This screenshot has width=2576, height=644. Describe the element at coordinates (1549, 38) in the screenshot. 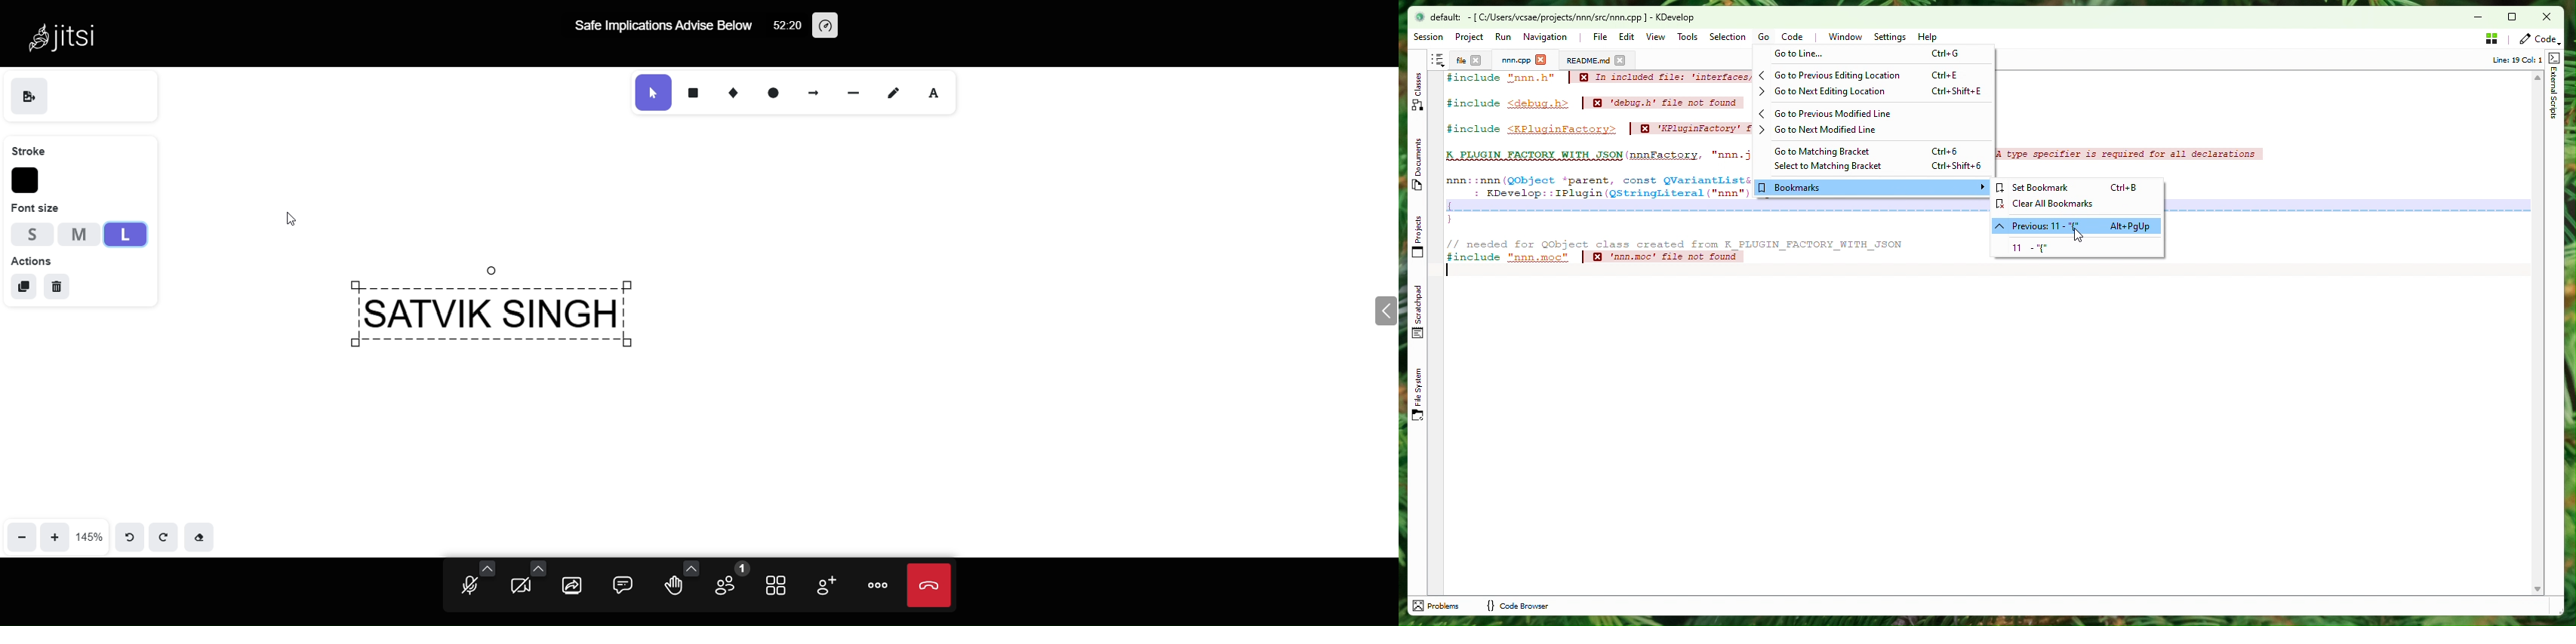

I see `Navigation` at that location.